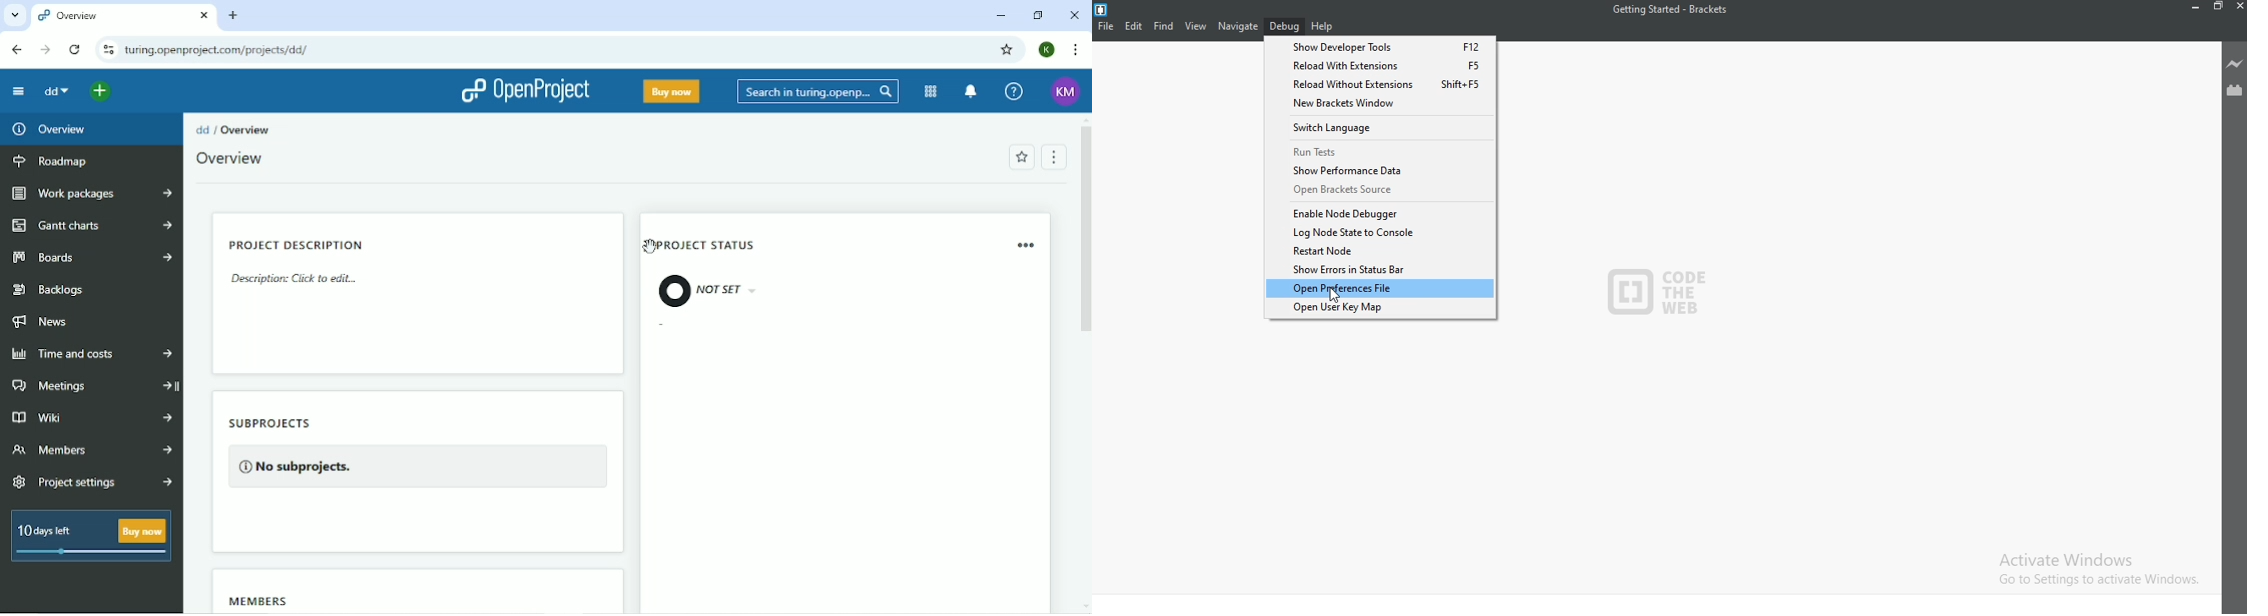  Describe the element at coordinates (1337, 293) in the screenshot. I see `cursor` at that location.